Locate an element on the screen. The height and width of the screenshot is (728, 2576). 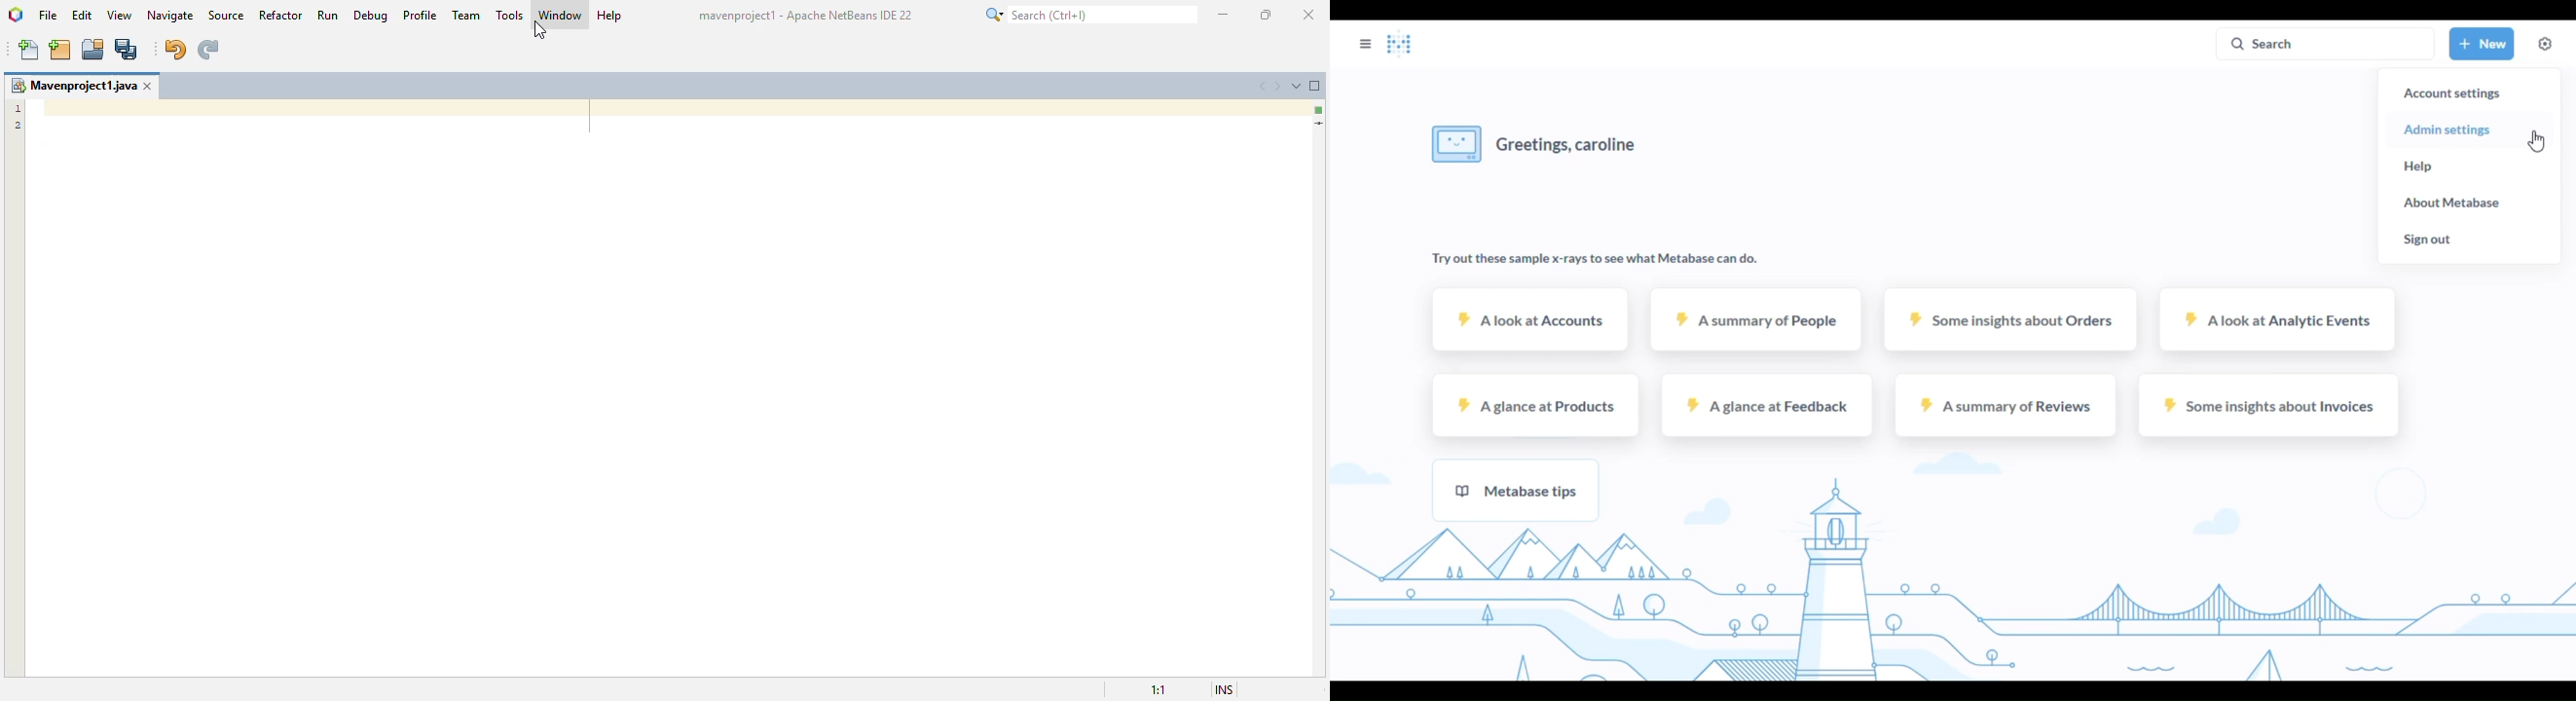
help is located at coordinates (2420, 166).